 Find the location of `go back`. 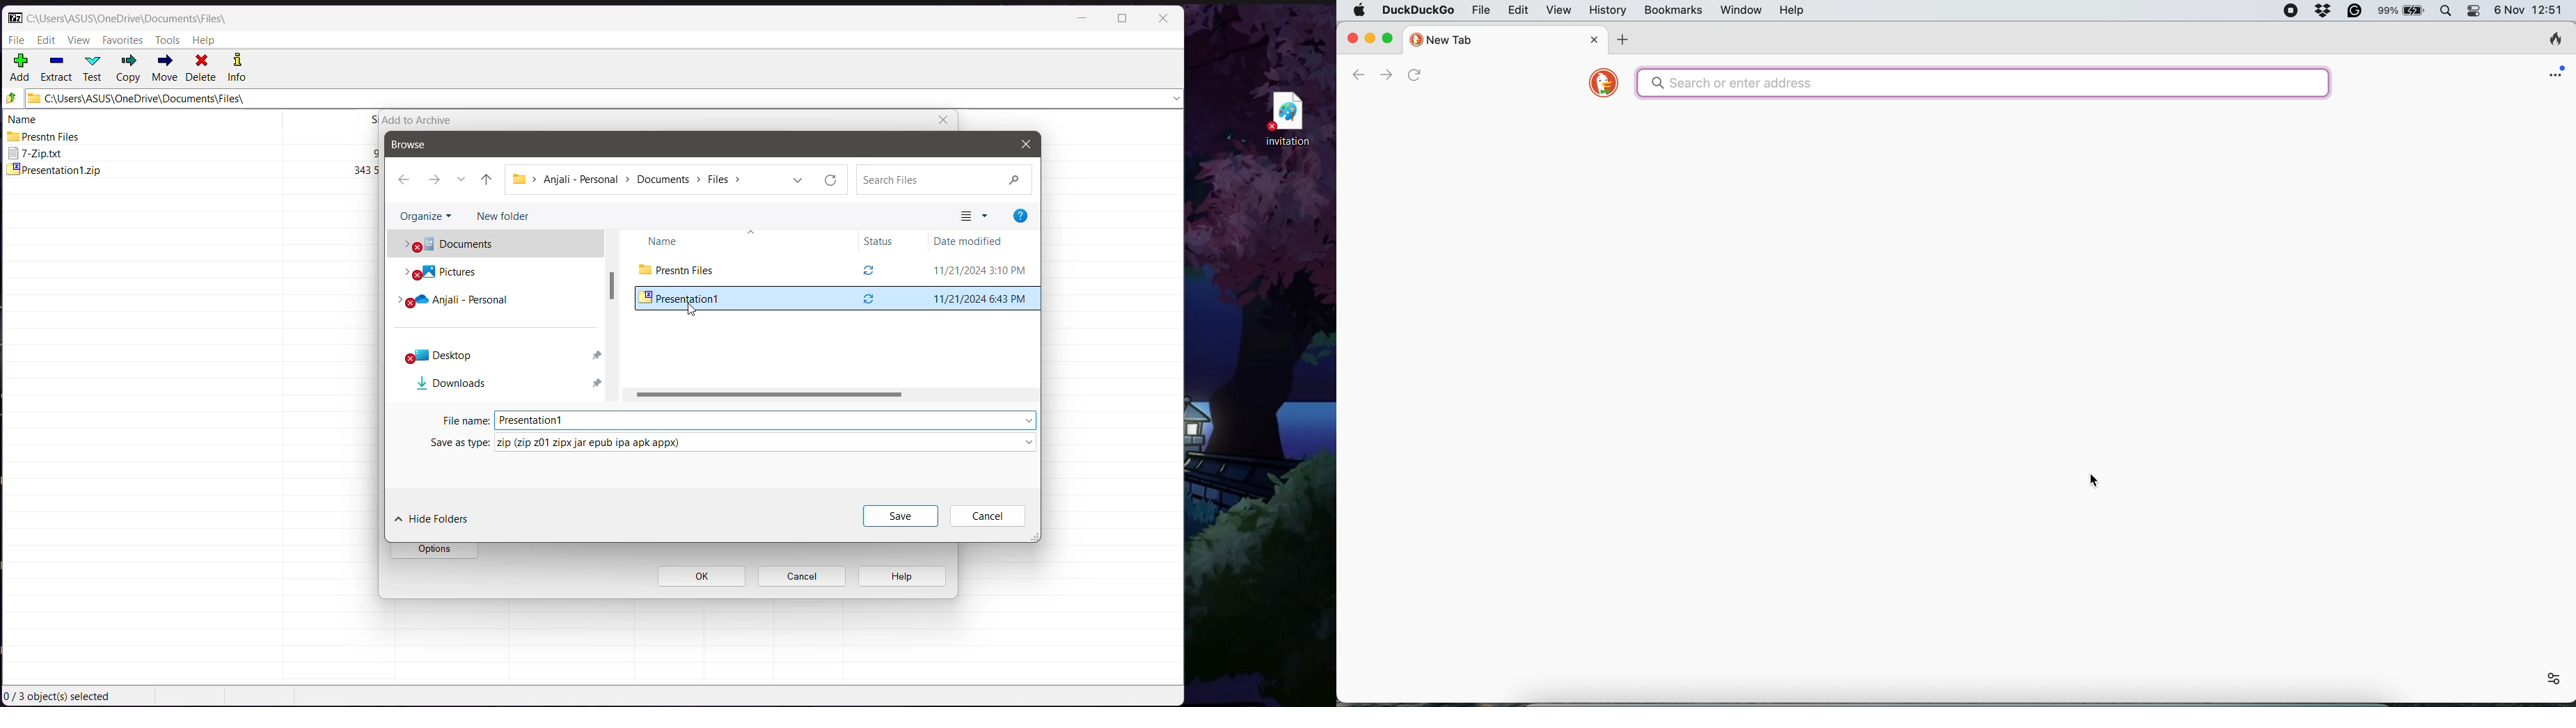

go back is located at coordinates (1361, 76).